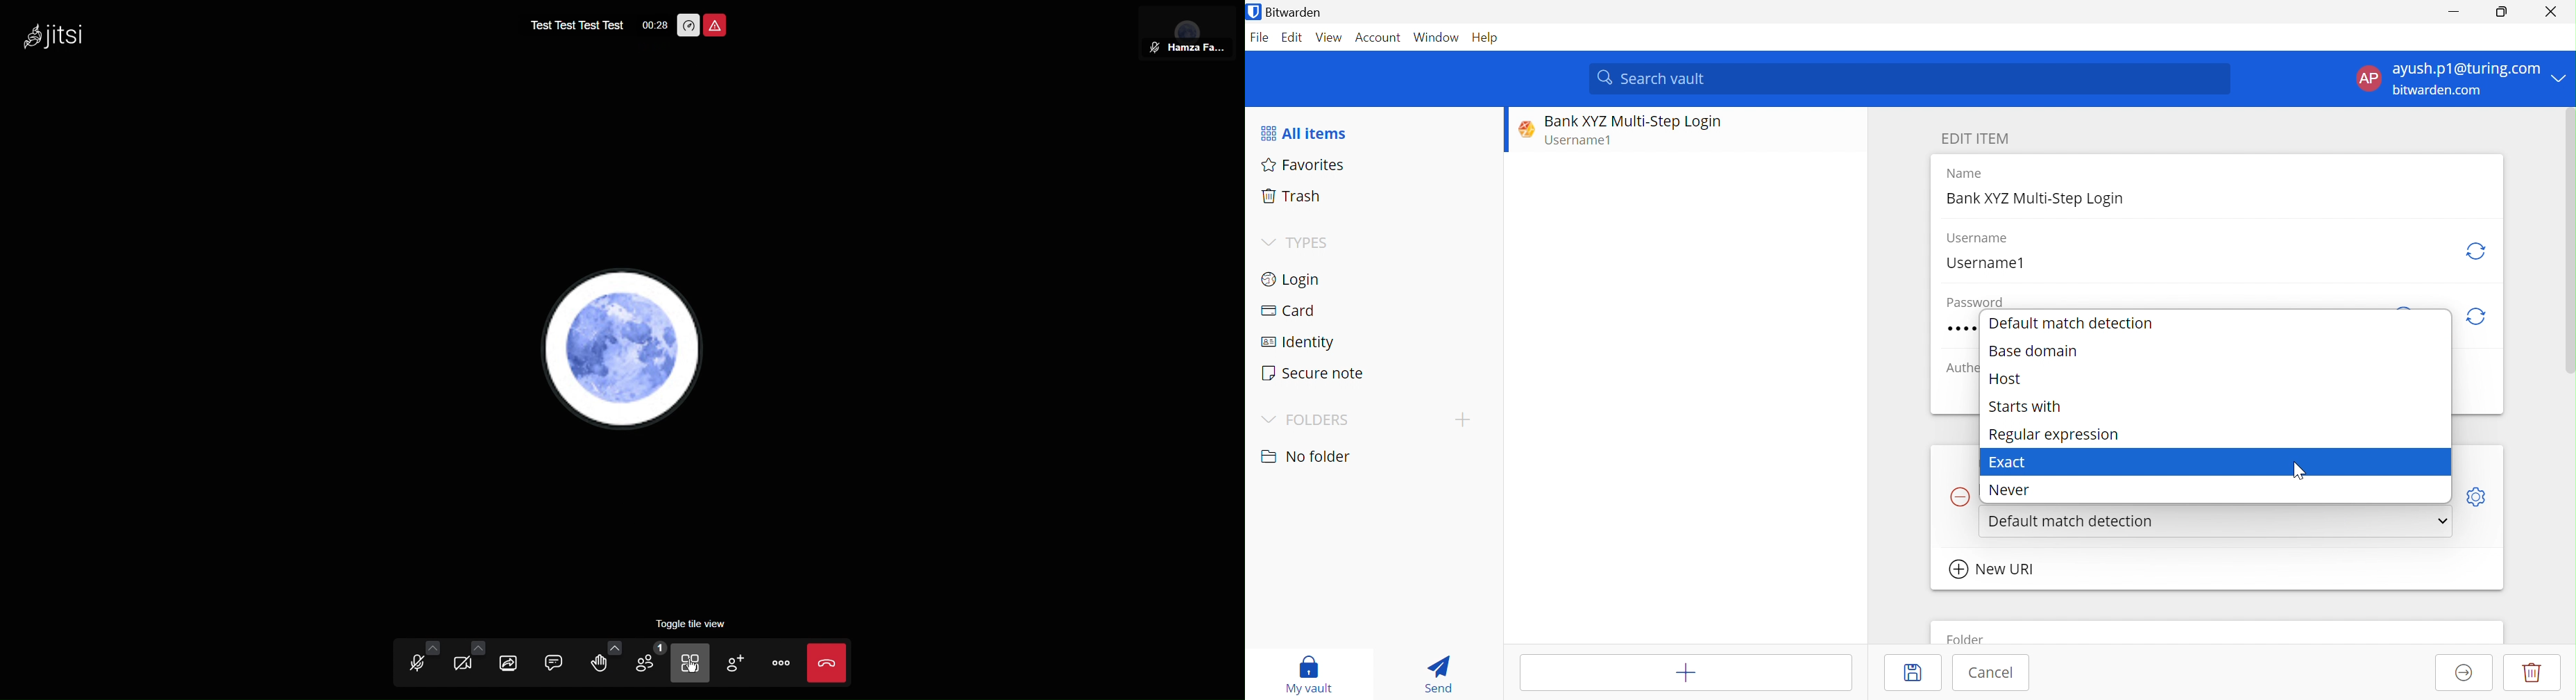 This screenshot has width=2576, height=700. I want to click on Account PFP, so click(629, 349).